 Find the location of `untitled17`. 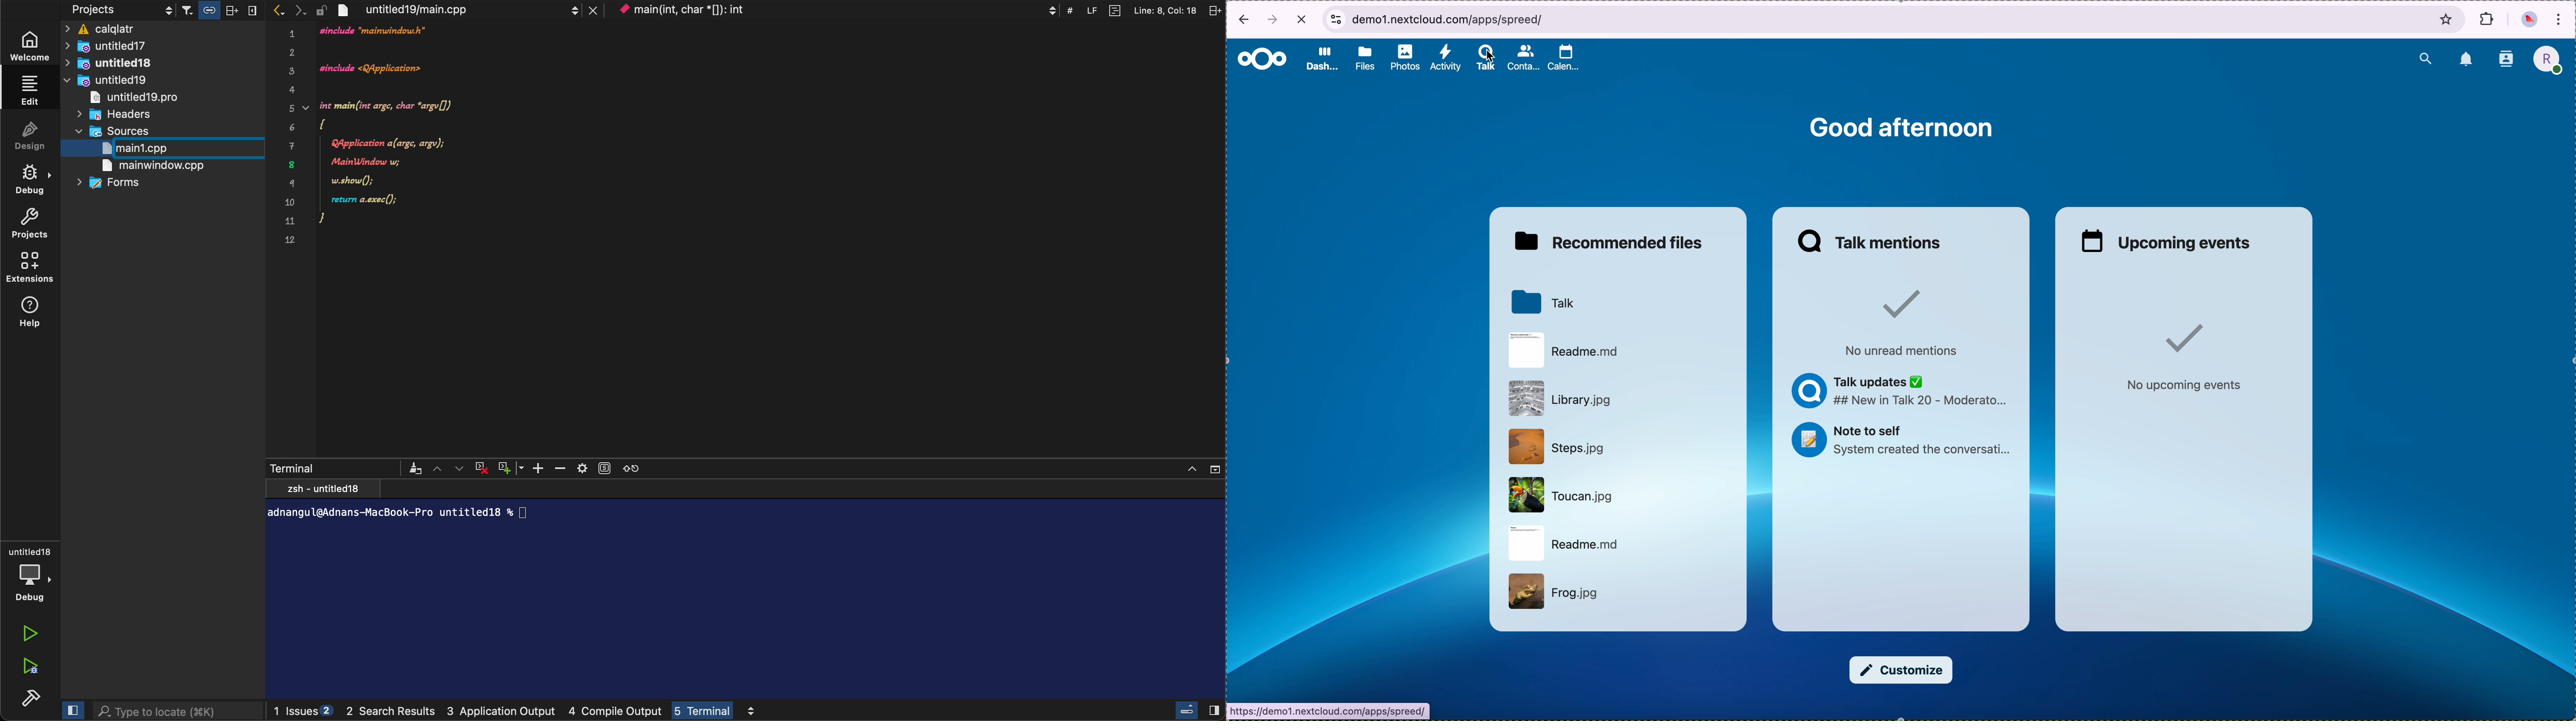

untitled17 is located at coordinates (131, 46).